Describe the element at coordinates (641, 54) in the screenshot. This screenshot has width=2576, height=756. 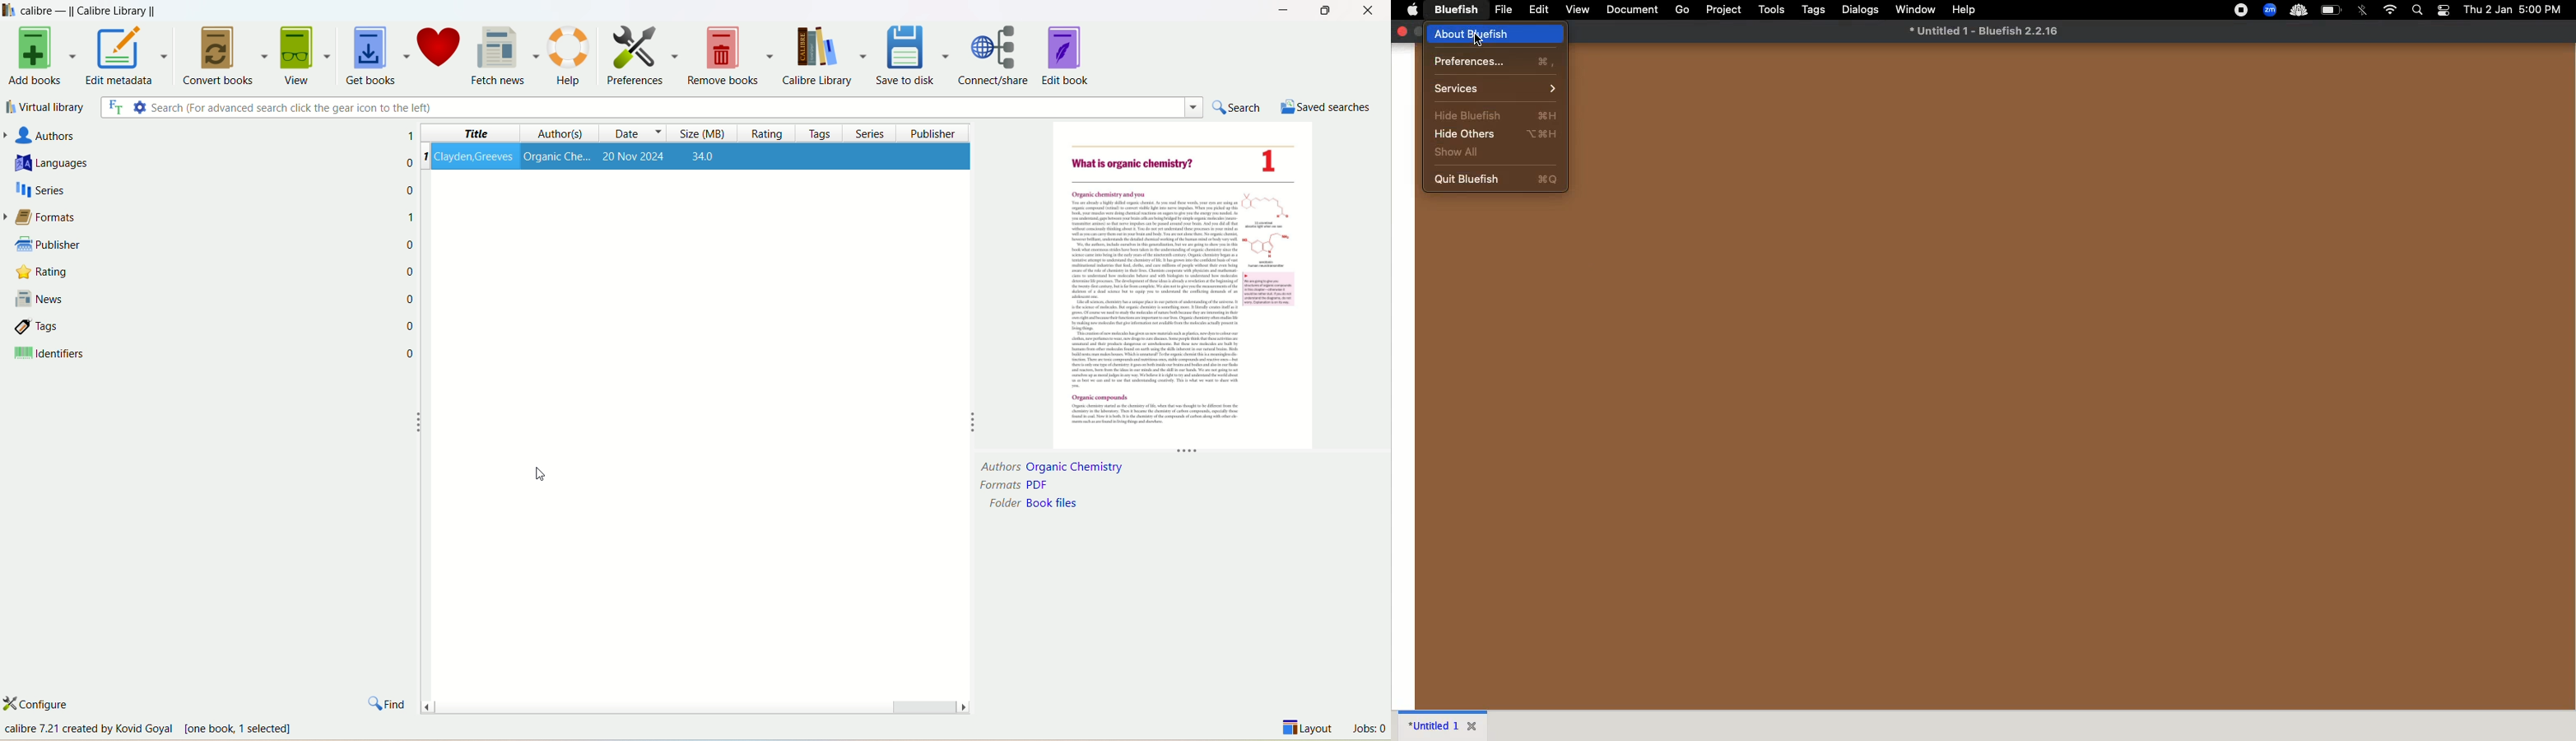
I see `preferences` at that location.